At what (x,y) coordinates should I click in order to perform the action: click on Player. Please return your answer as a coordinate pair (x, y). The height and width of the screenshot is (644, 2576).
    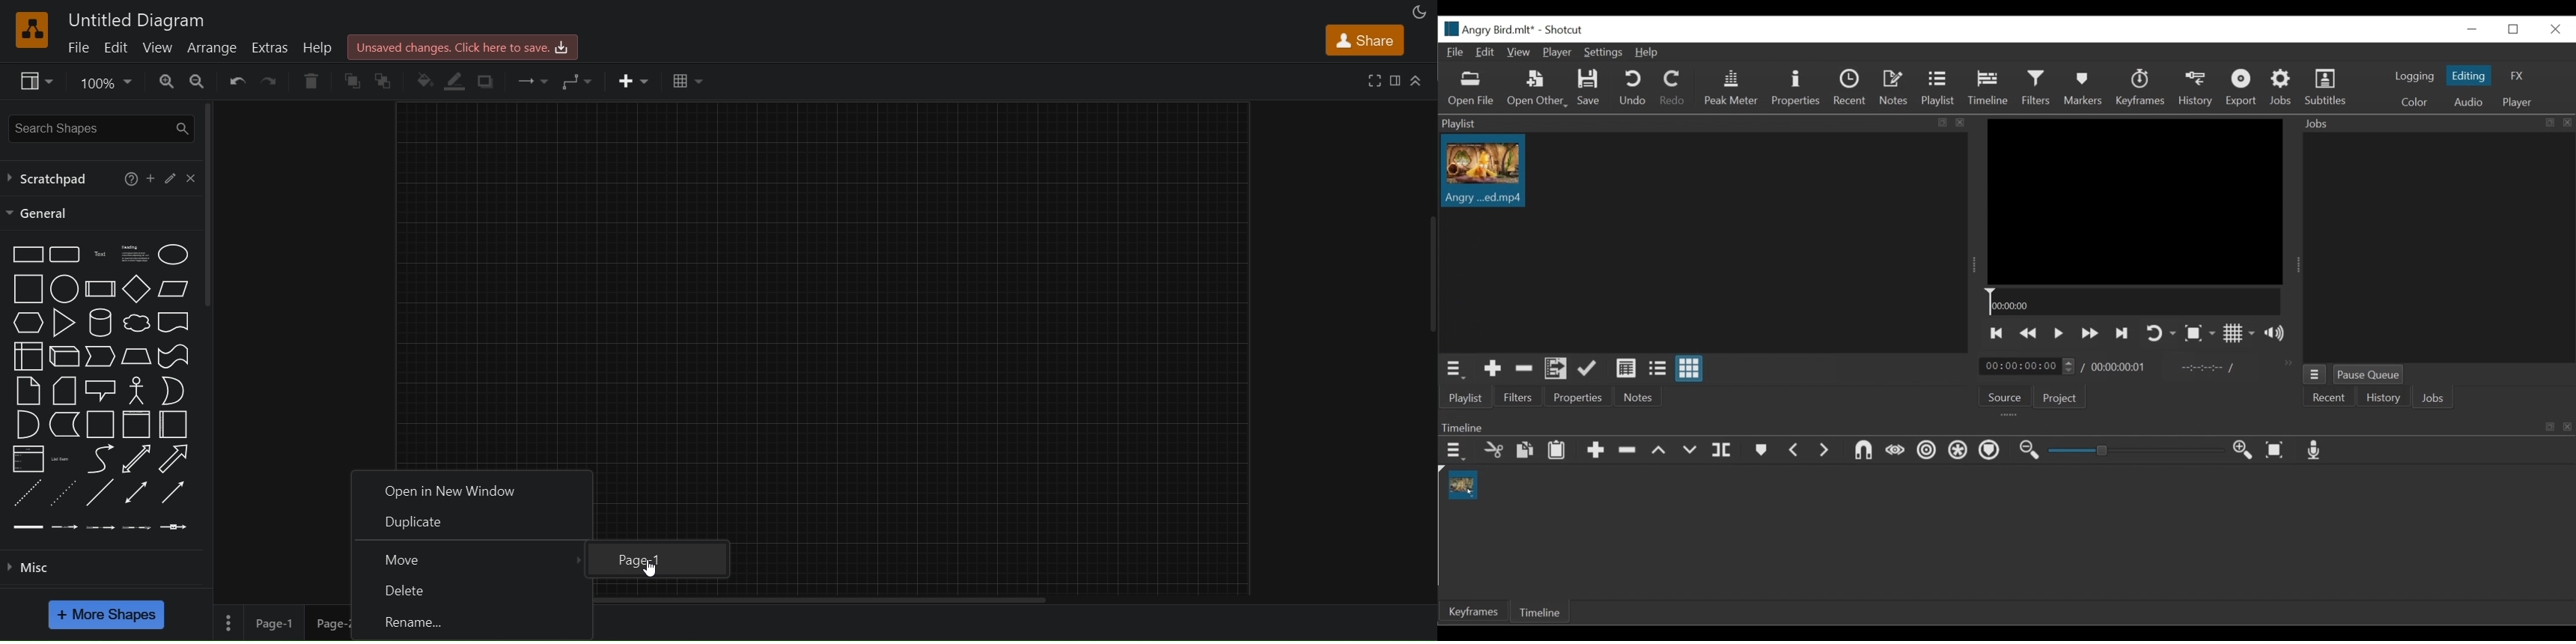
    Looking at the image, I should click on (1557, 53).